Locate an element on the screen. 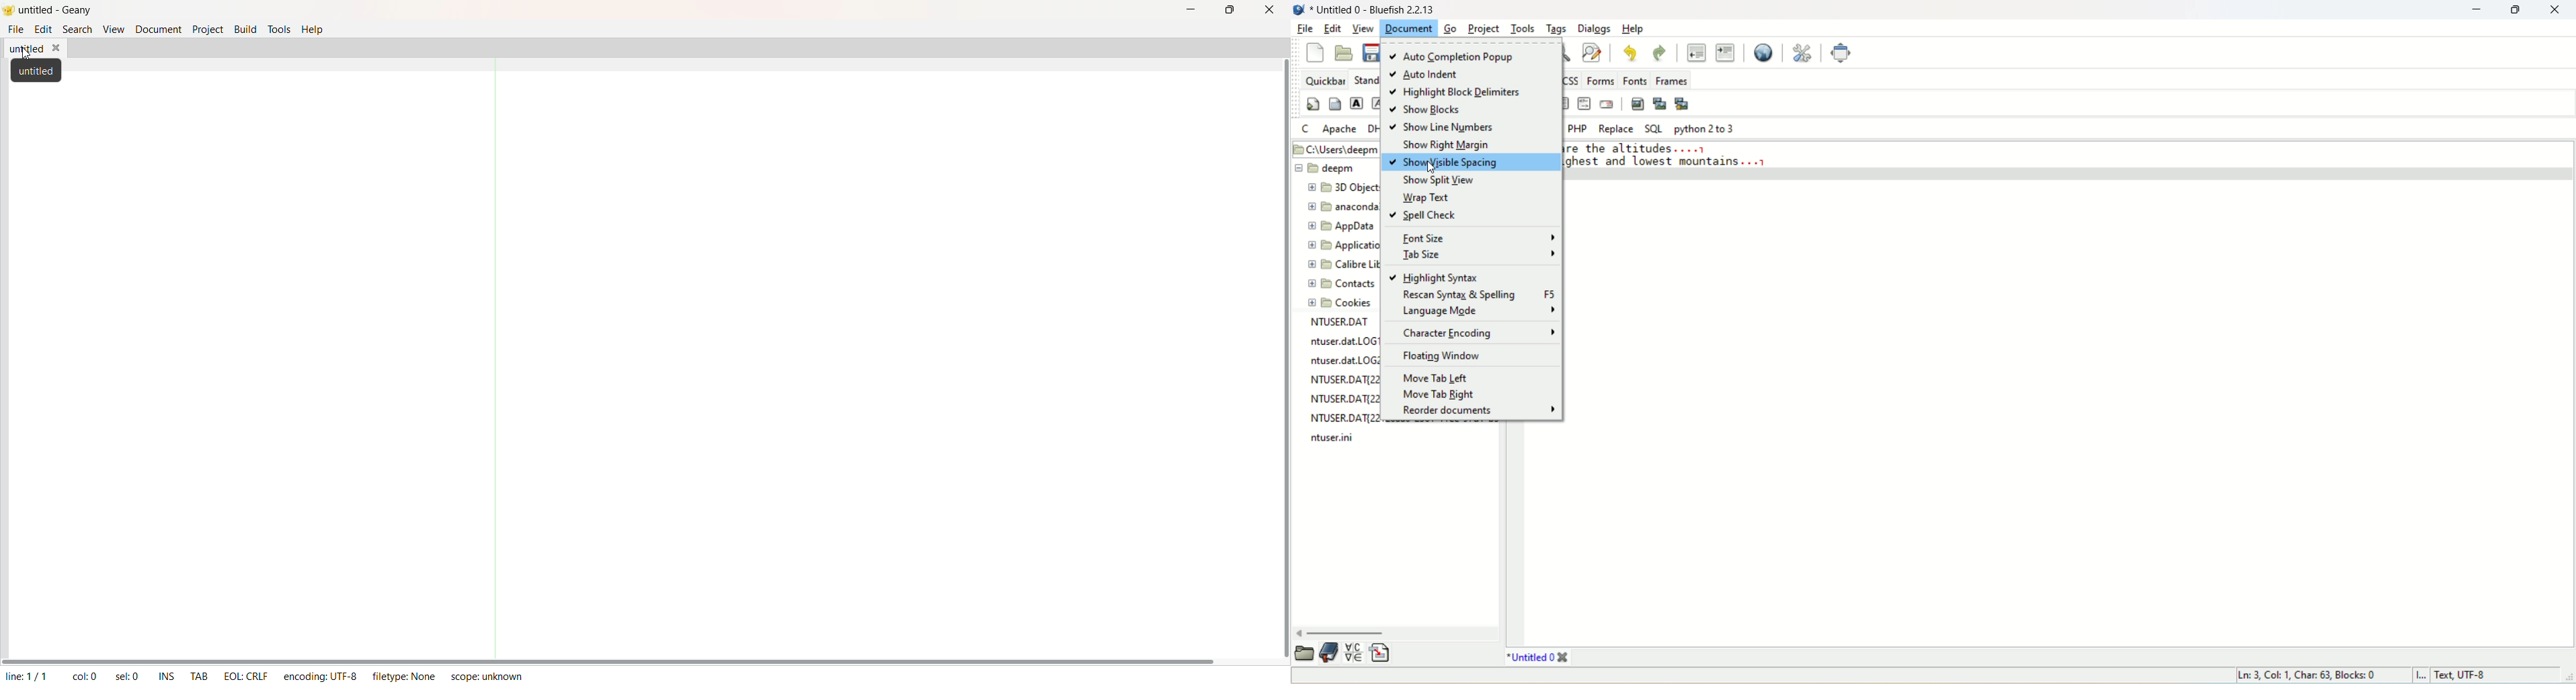 The width and height of the screenshot is (2576, 700). tools is located at coordinates (1522, 29).